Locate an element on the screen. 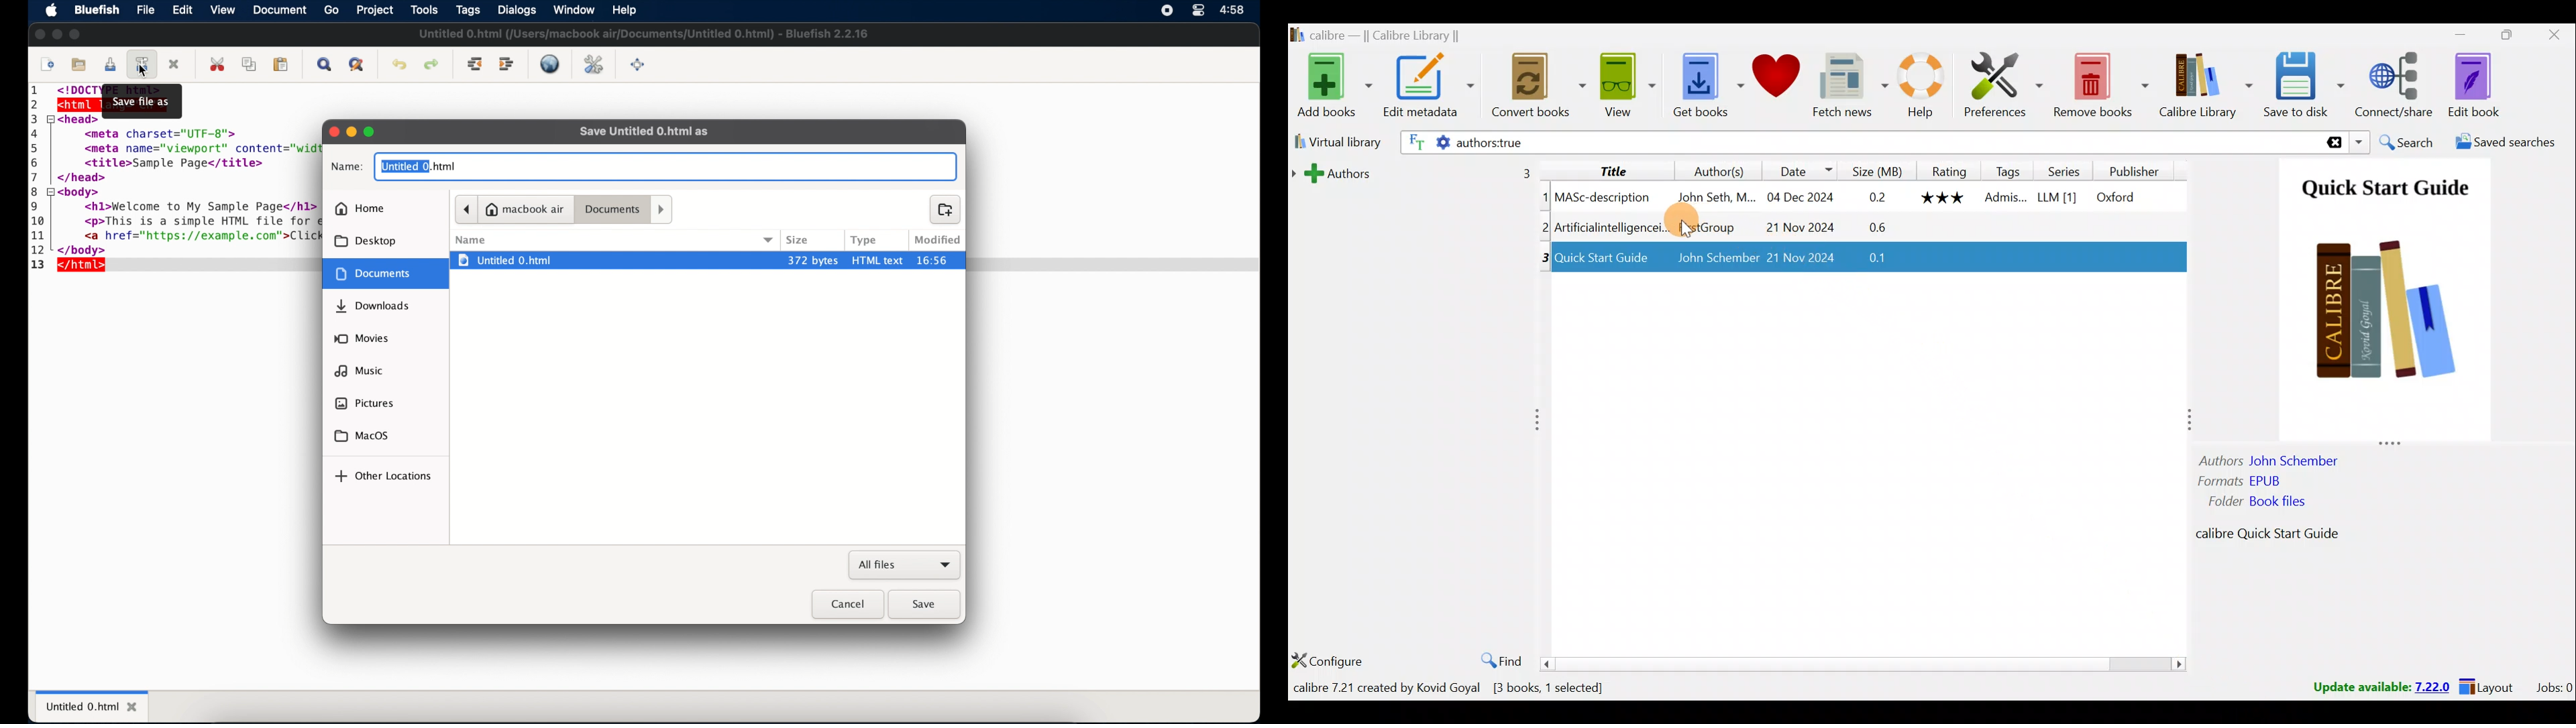 The width and height of the screenshot is (2576, 728). Size is located at coordinates (1877, 169).